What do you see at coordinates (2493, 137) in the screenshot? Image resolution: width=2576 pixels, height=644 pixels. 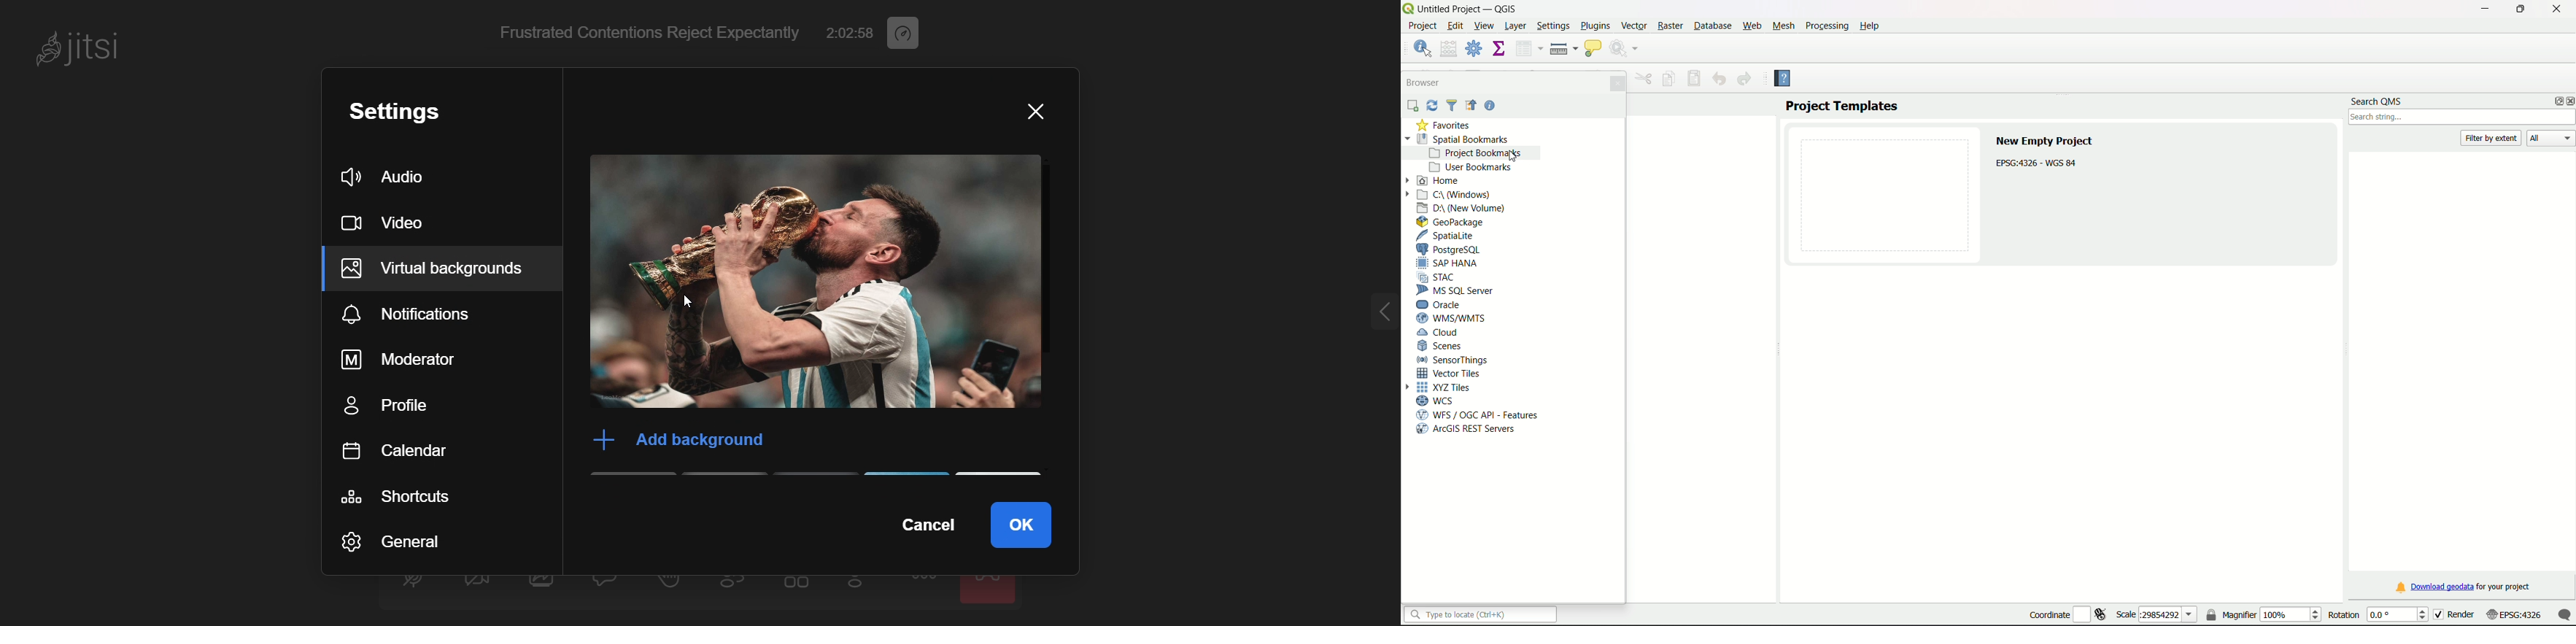 I see `filter by extent` at bounding box center [2493, 137].